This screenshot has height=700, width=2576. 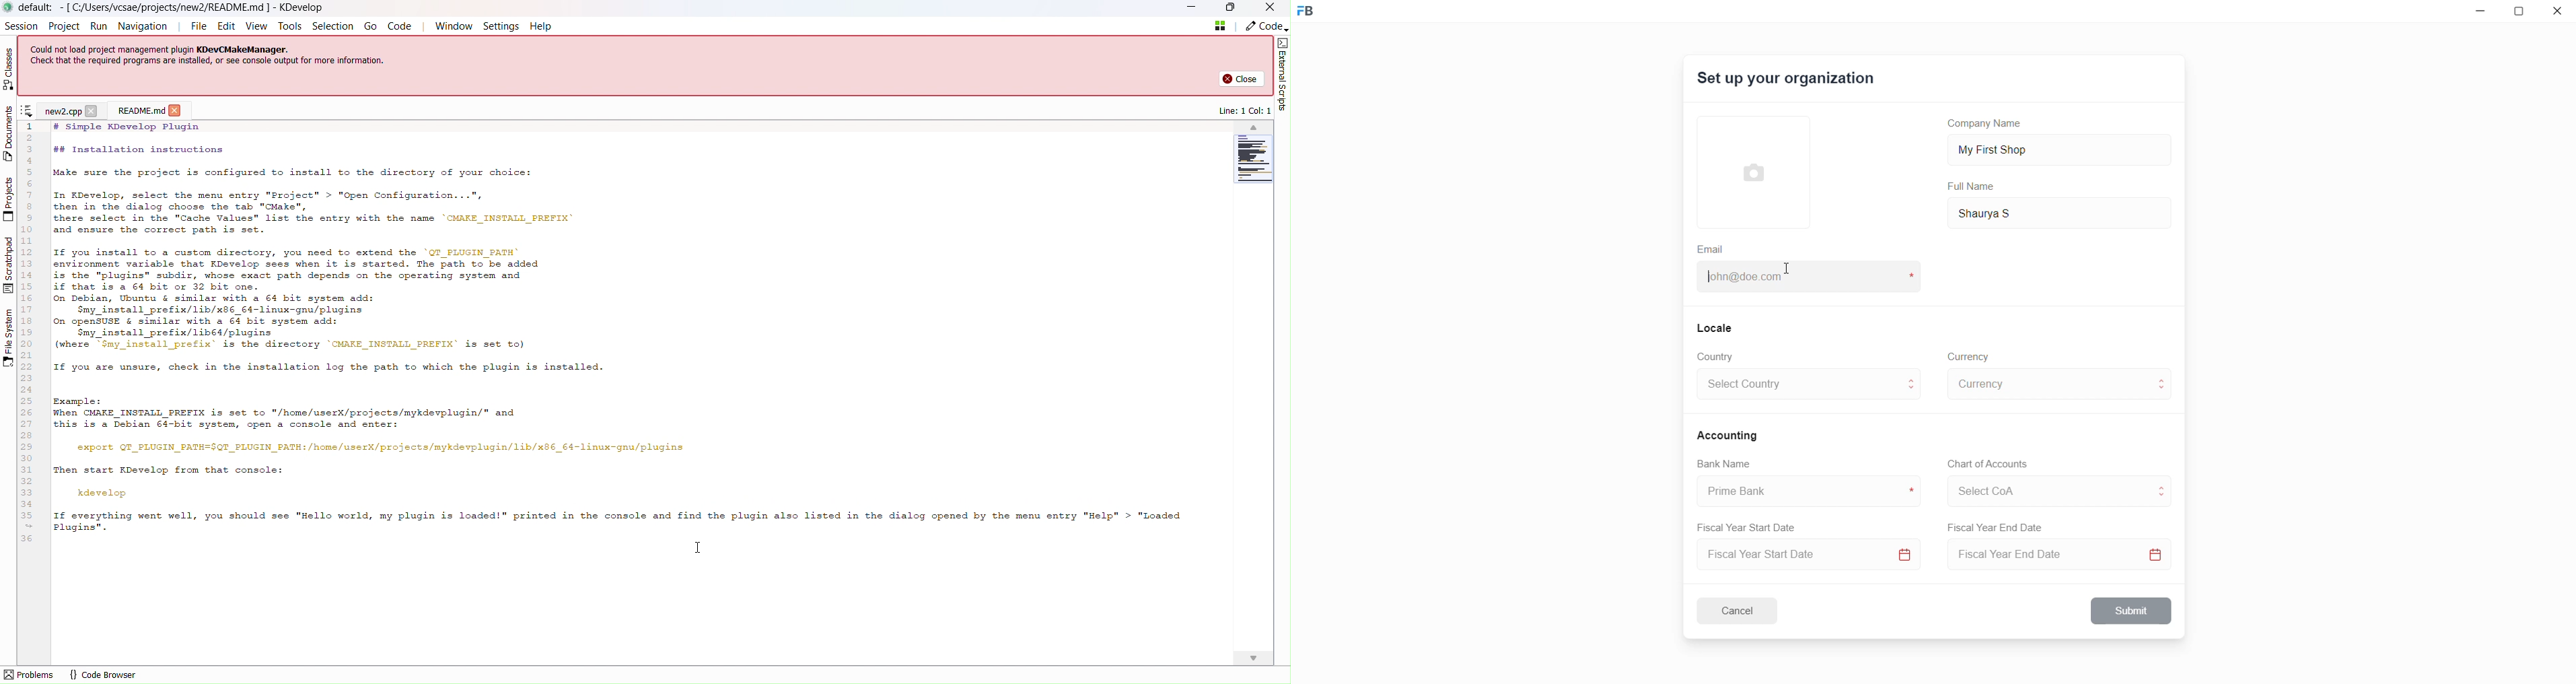 What do you see at coordinates (2005, 212) in the screenshot?
I see `Shaurya S` at bounding box center [2005, 212].